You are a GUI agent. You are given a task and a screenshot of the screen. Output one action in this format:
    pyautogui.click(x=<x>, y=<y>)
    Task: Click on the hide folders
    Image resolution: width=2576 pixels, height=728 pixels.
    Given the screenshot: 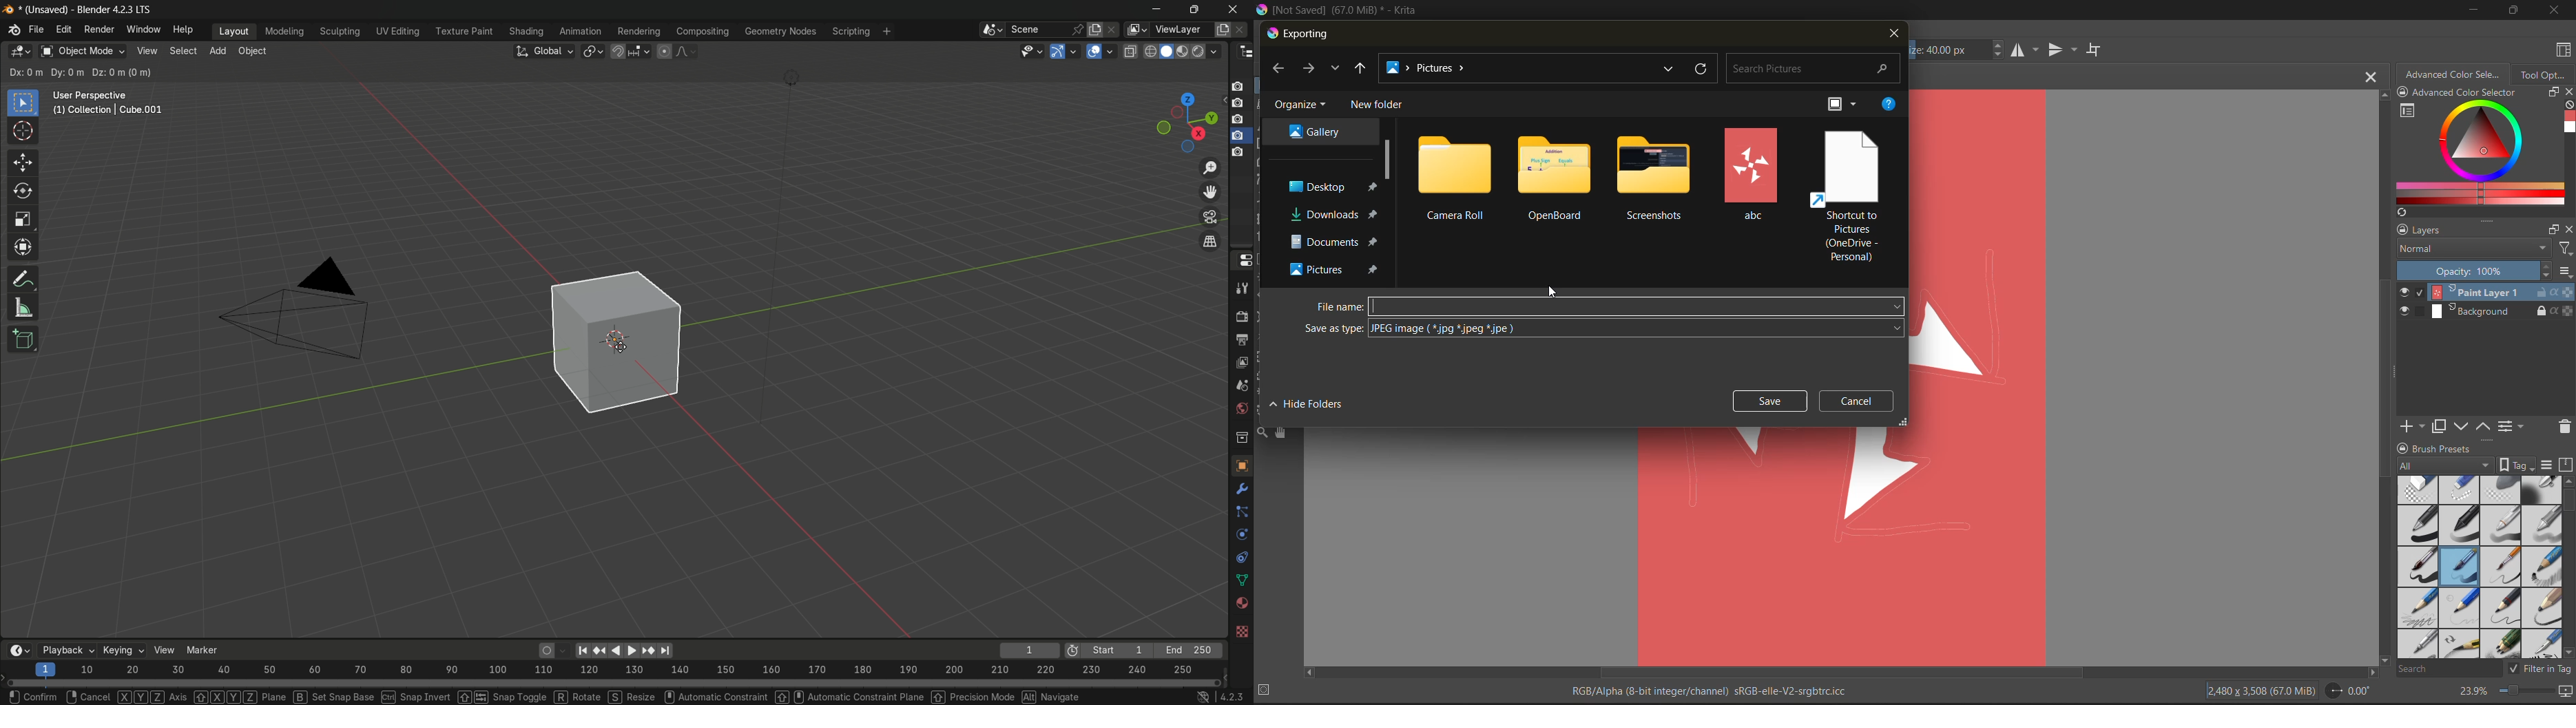 What is the action you would take?
    pyautogui.click(x=1305, y=406)
    